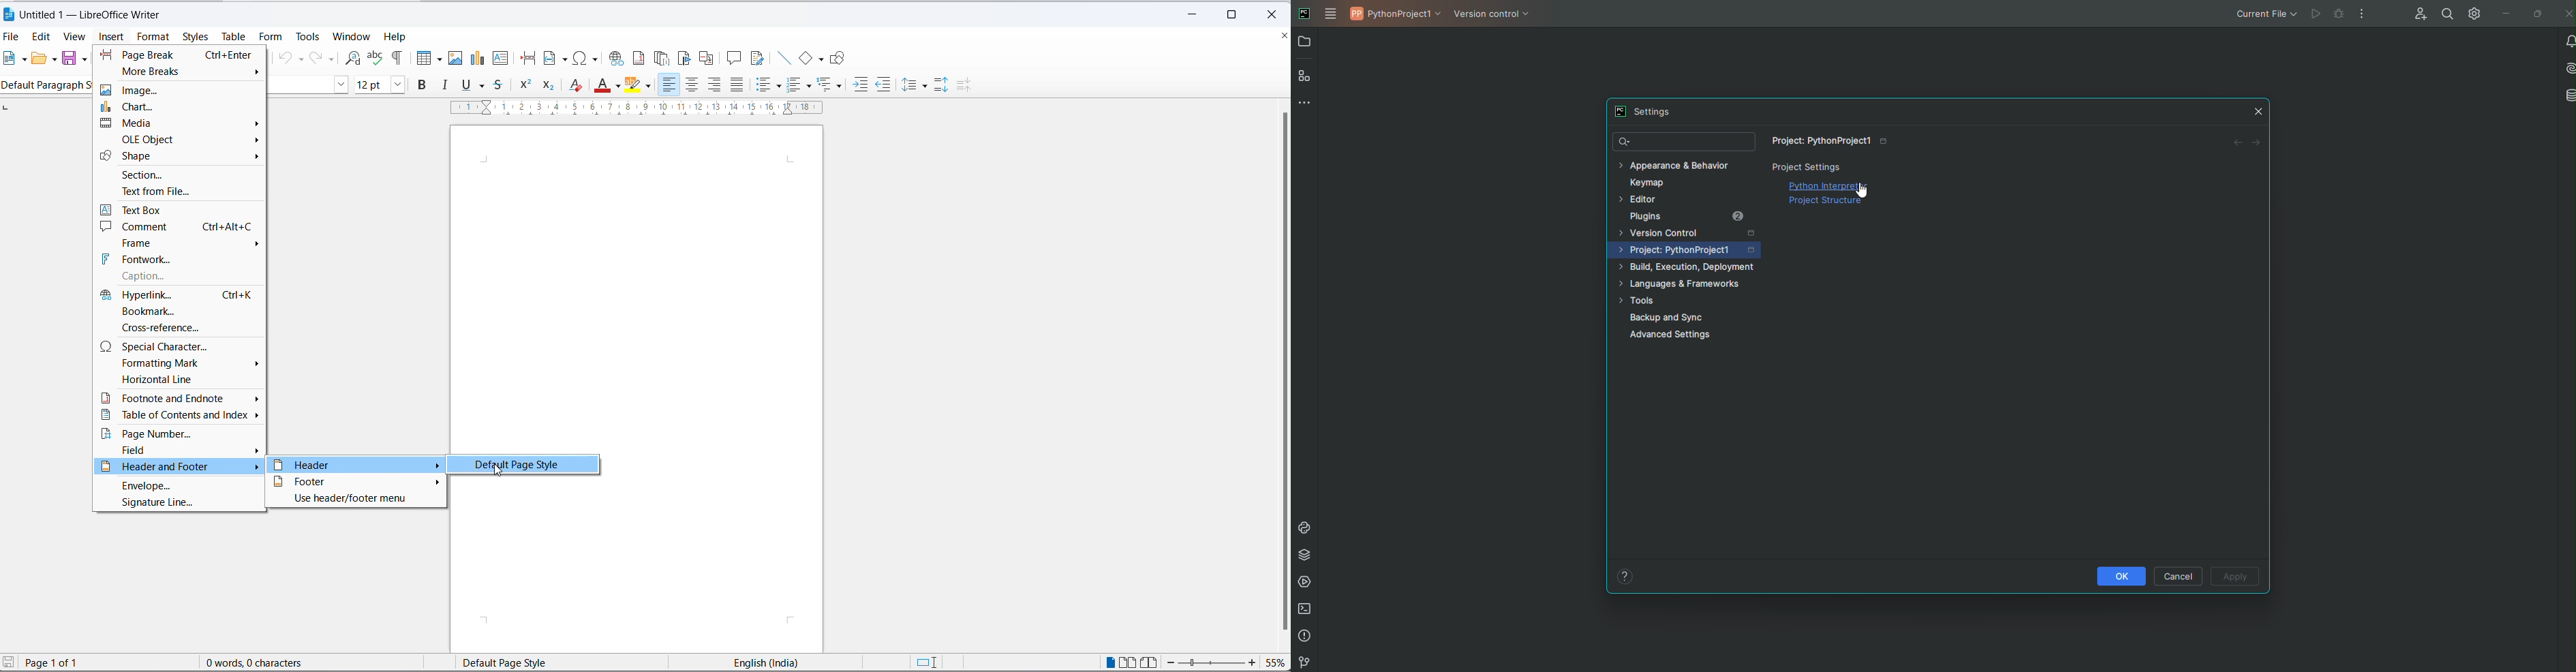 The image size is (2576, 672). What do you see at coordinates (182, 72) in the screenshot?
I see `more breaks` at bounding box center [182, 72].